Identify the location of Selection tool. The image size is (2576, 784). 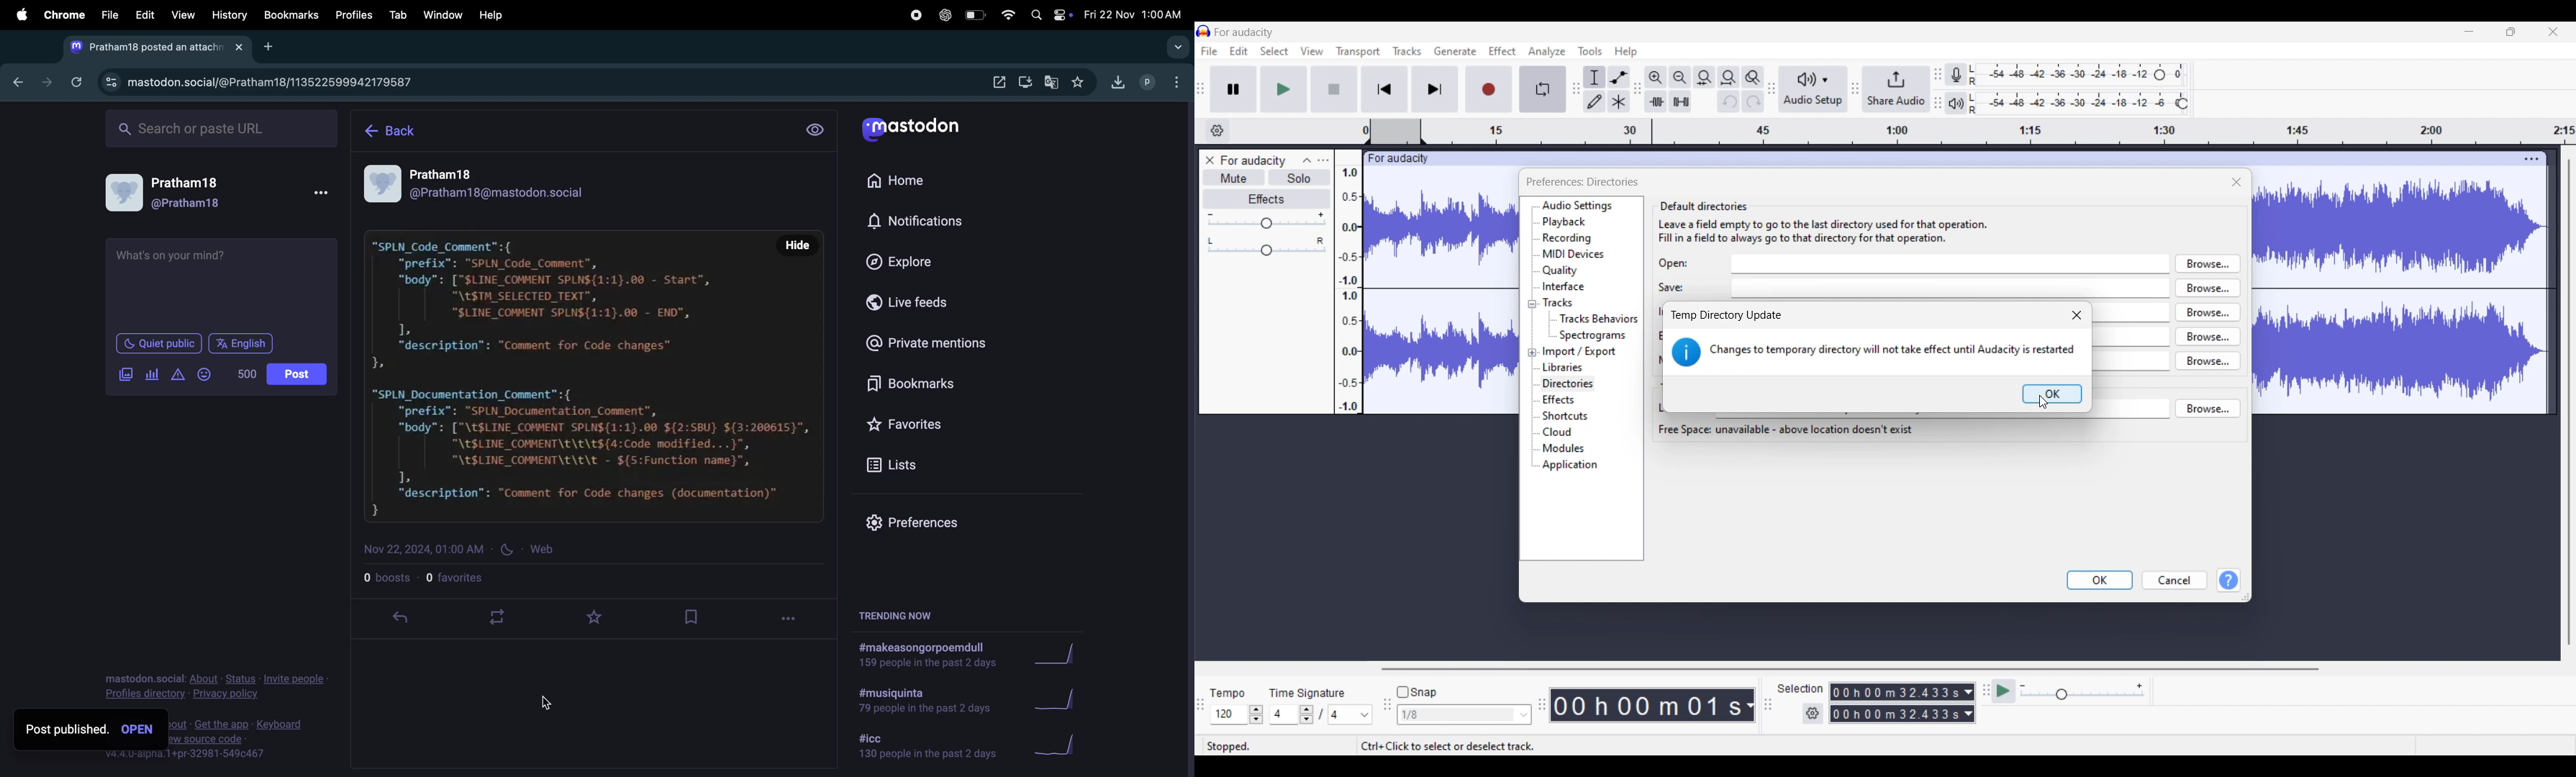
(1595, 77).